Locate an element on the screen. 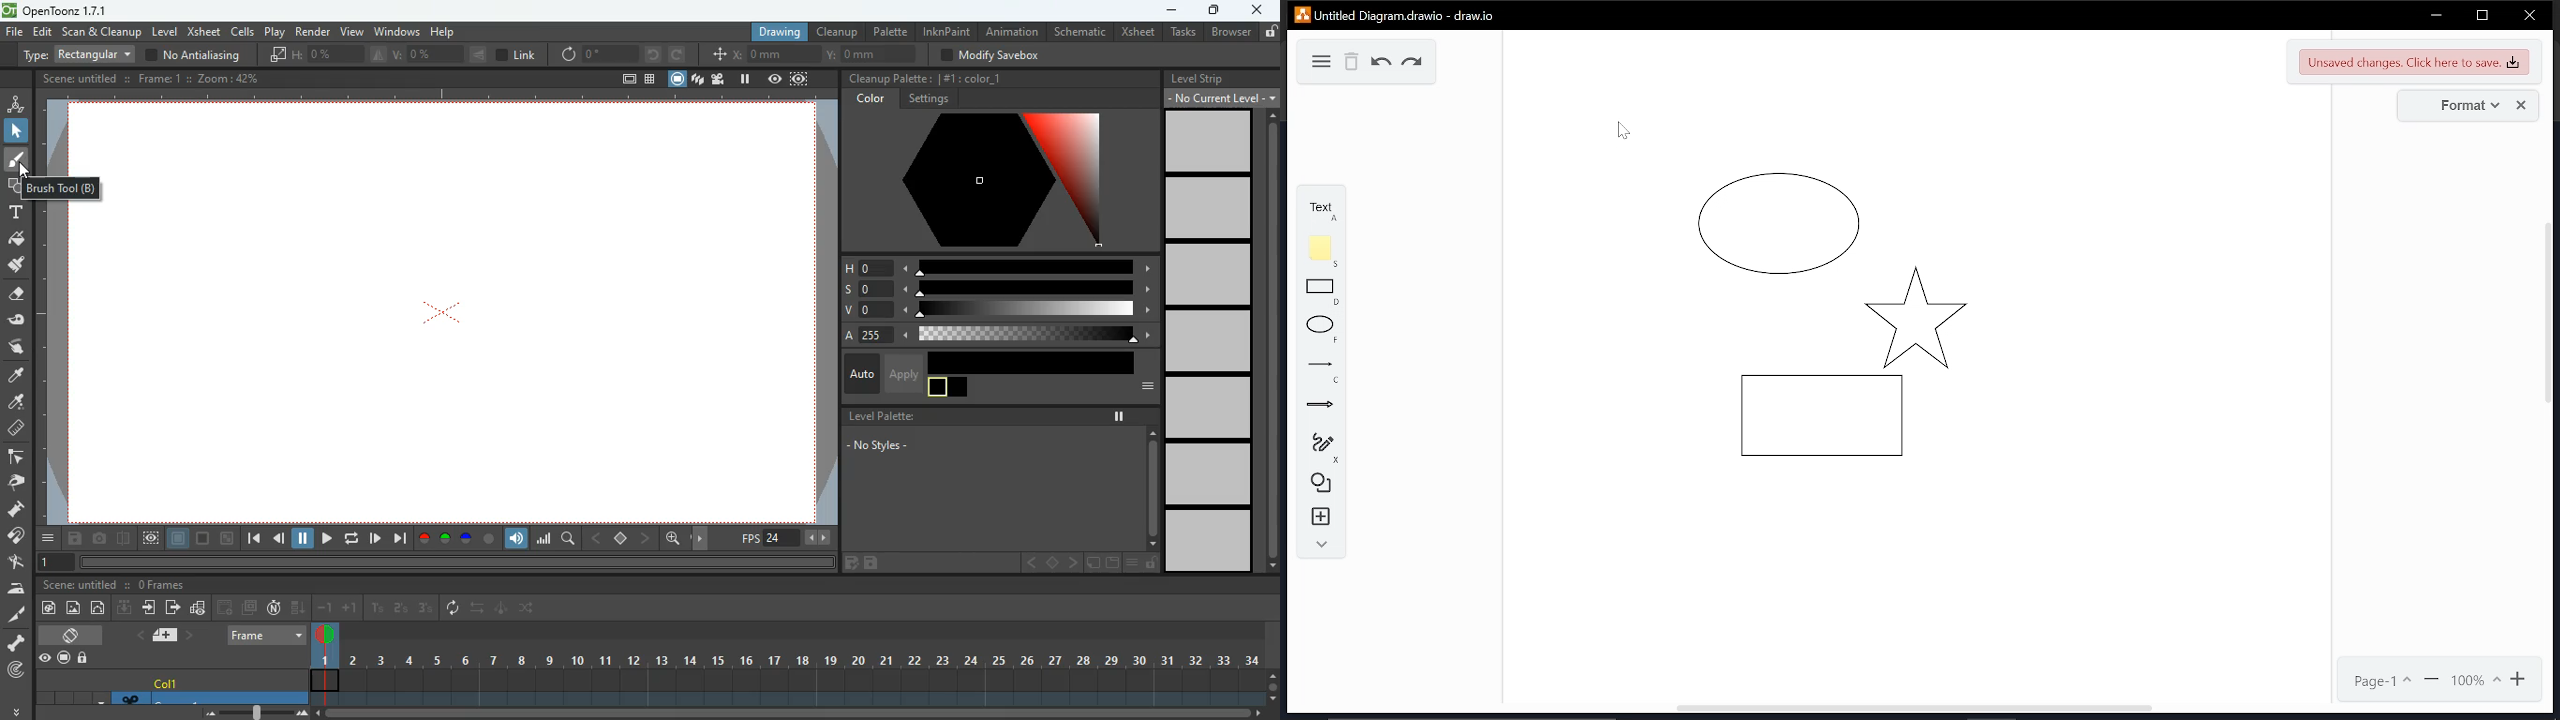  text is located at coordinates (1318, 209).